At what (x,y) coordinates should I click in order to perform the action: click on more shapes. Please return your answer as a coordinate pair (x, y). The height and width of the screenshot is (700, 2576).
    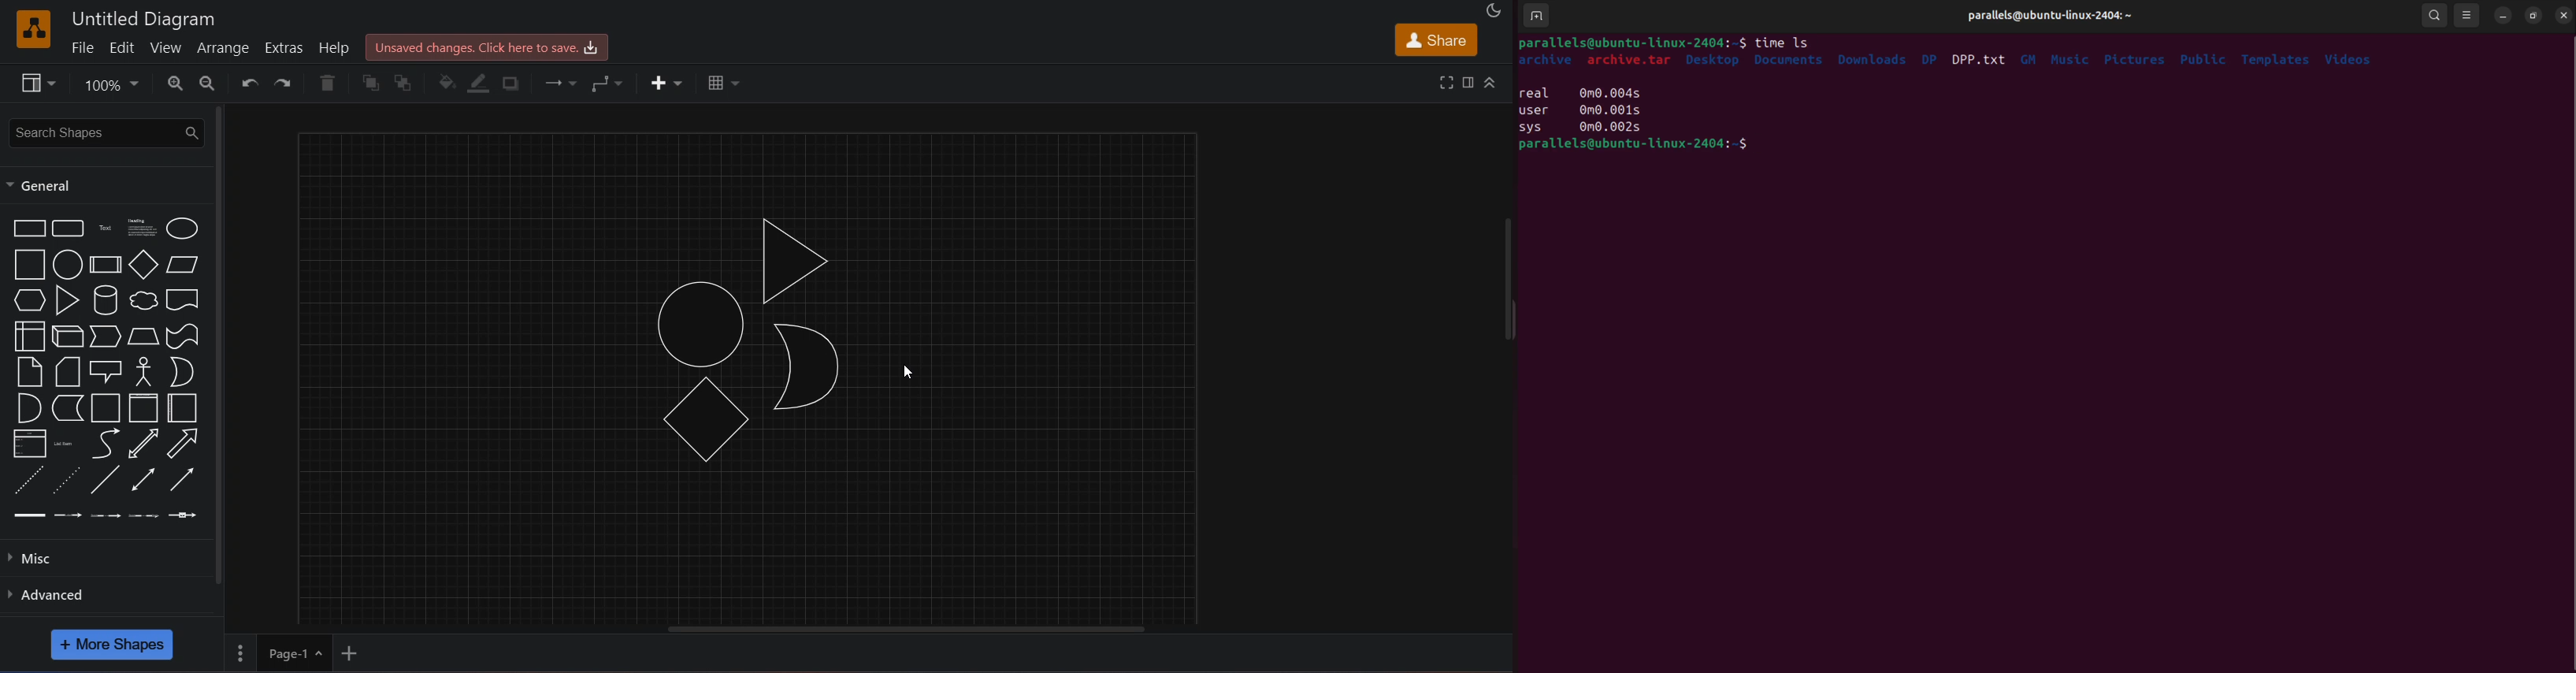
    Looking at the image, I should click on (112, 644).